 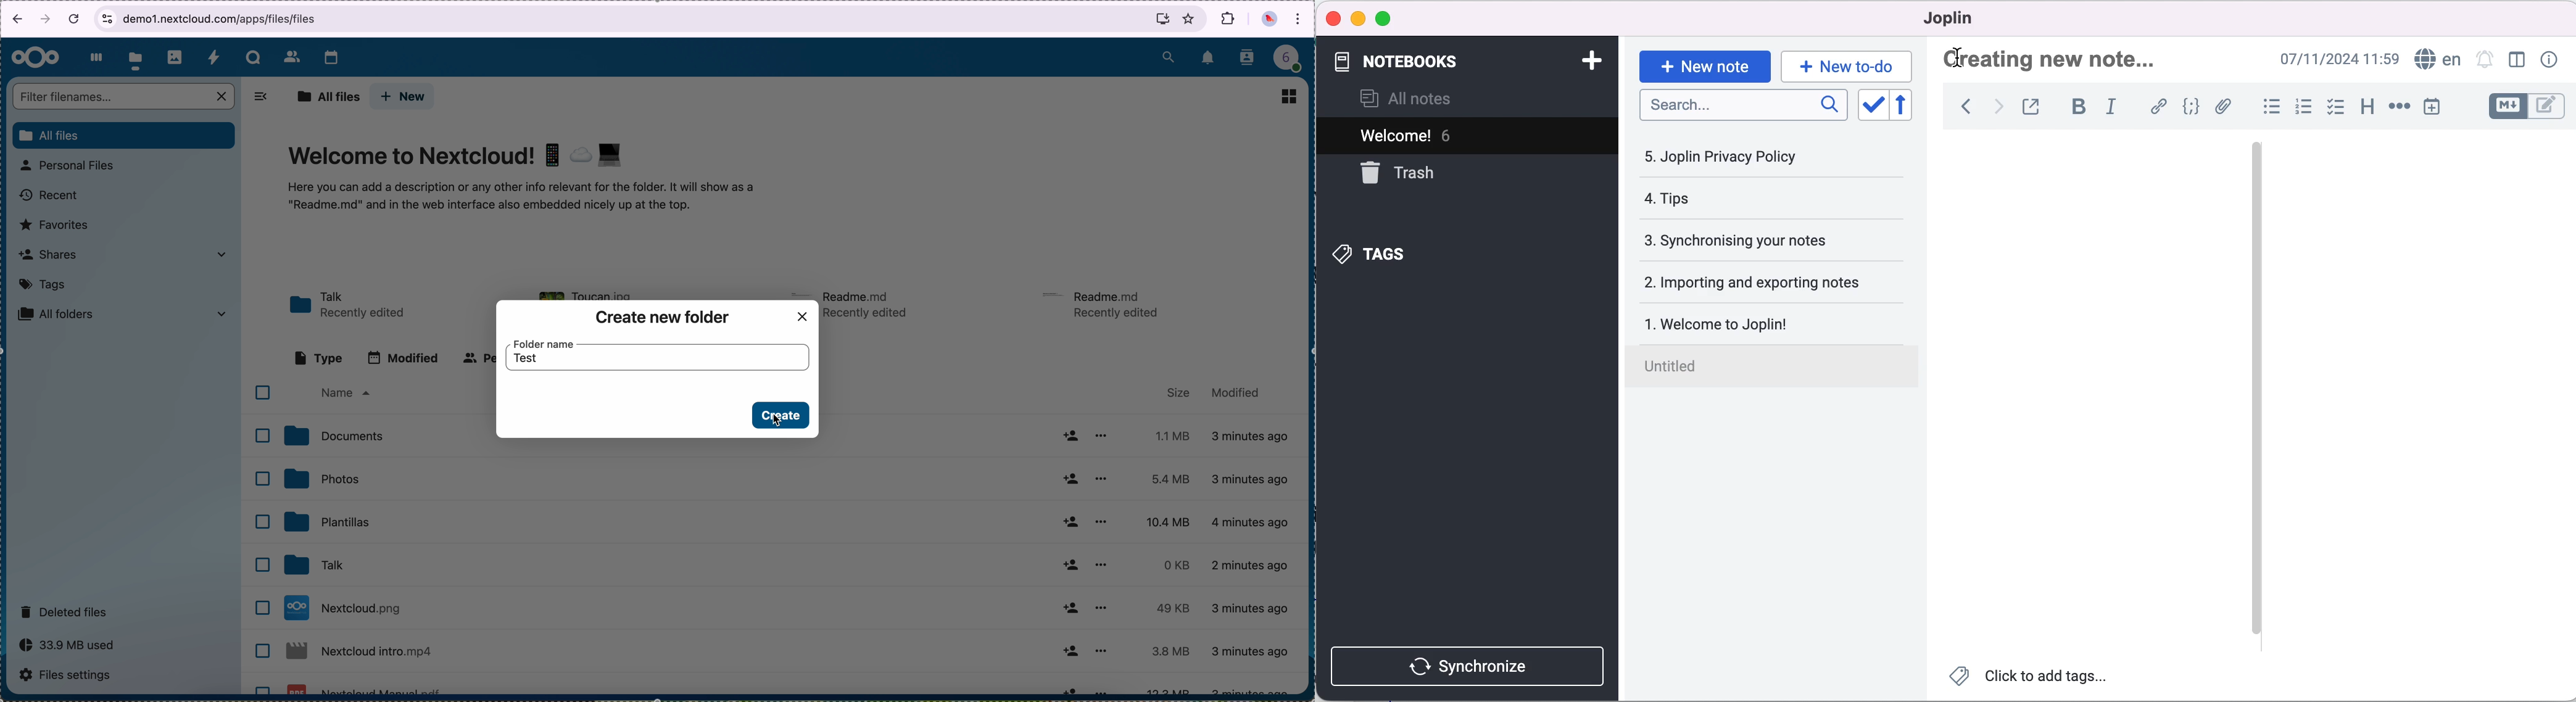 What do you see at coordinates (1408, 59) in the screenshot?
I see `notebooks` at bounding box center [1408, 59].